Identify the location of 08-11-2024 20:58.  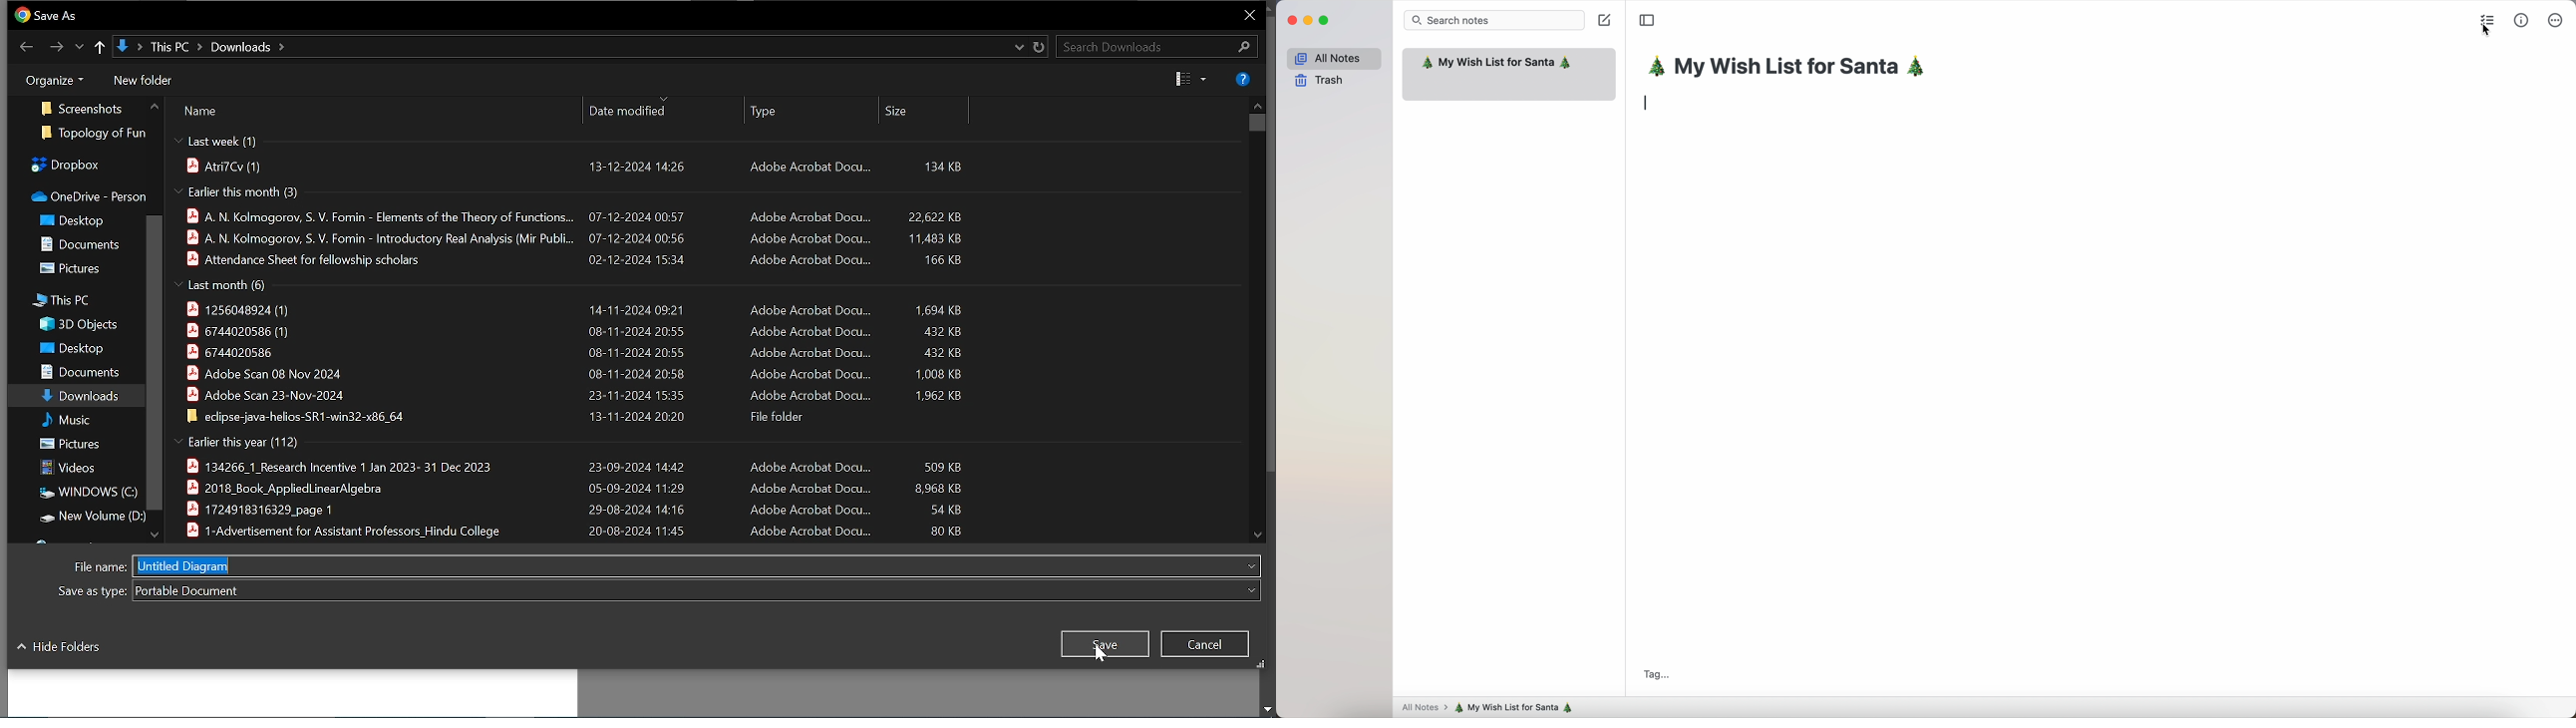
(630, 373).